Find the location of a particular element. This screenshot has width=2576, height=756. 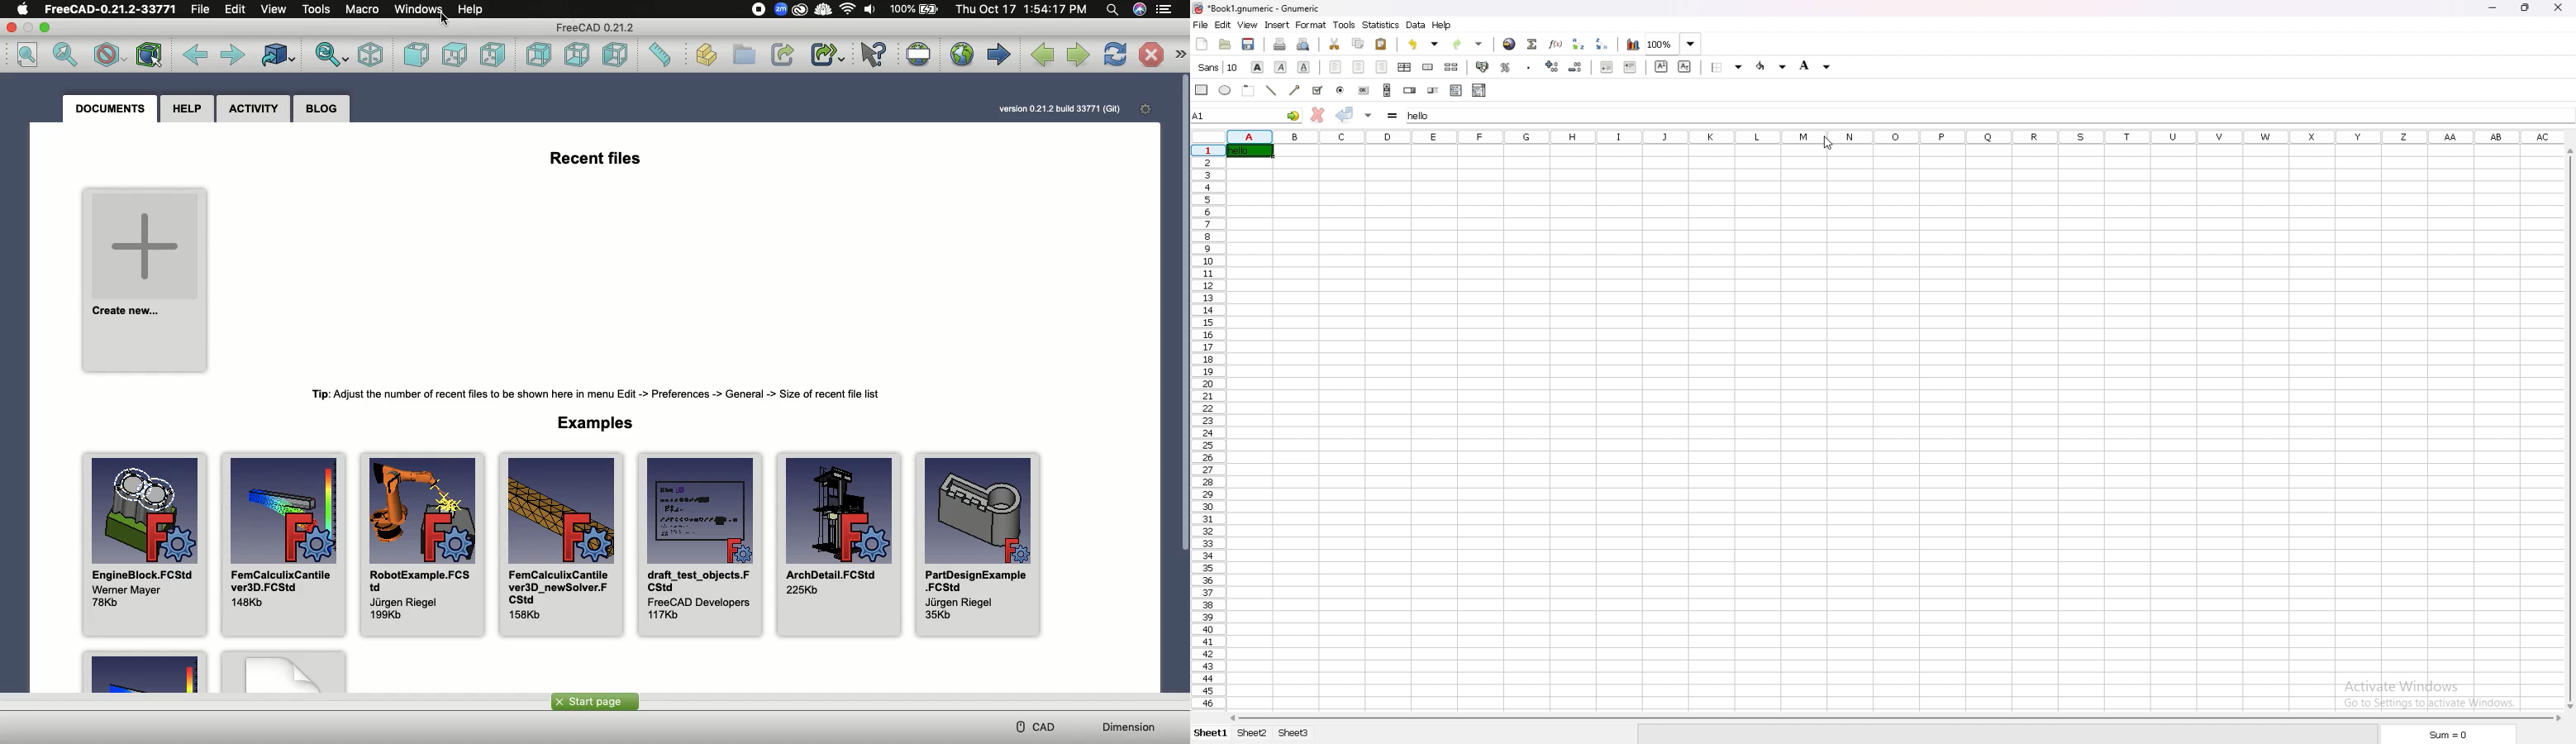

FemCalculixCantilever3D_newSolver.FCStd is located at coordinates (562, 545).